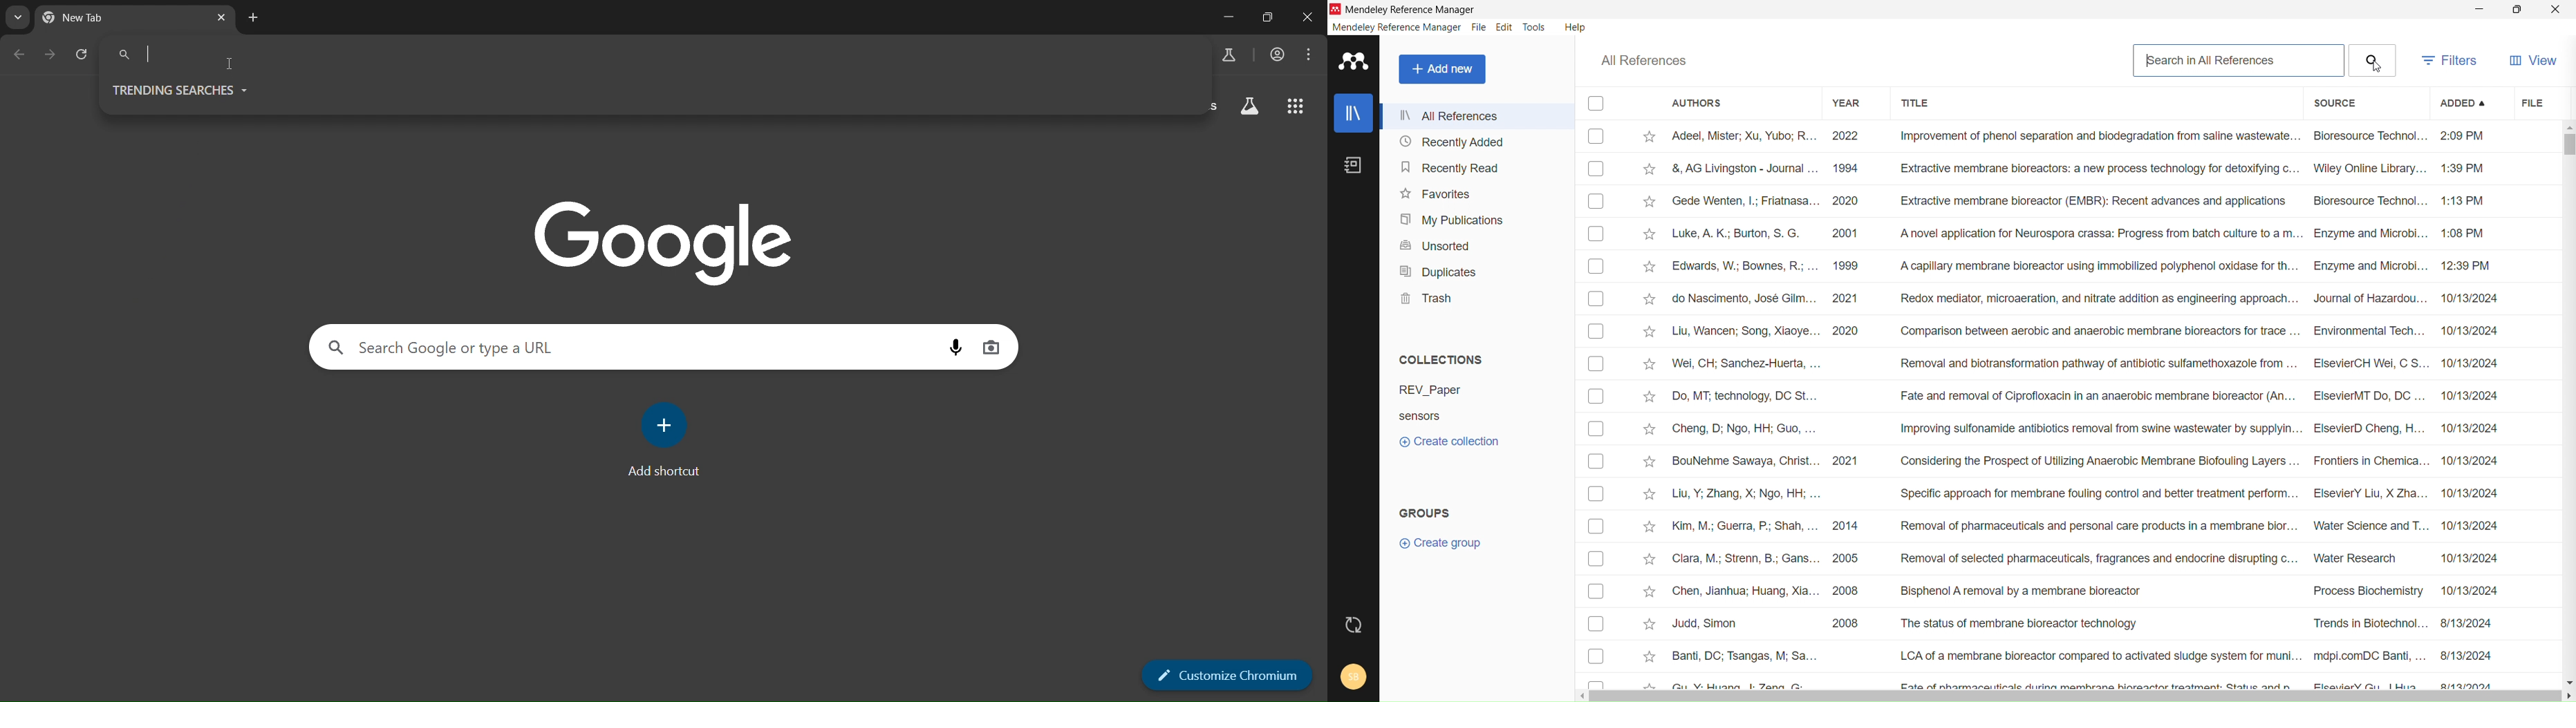 The width and height of the screenshot is (2576, 728). I want to click on Cheng, D; Ngo, HH; Guo, ... Improving sulfonamide antibiotics removal from swine wastewater by supplyin... ElsevierD Cheng, H... 10/13/2024, so click(2086, 426).